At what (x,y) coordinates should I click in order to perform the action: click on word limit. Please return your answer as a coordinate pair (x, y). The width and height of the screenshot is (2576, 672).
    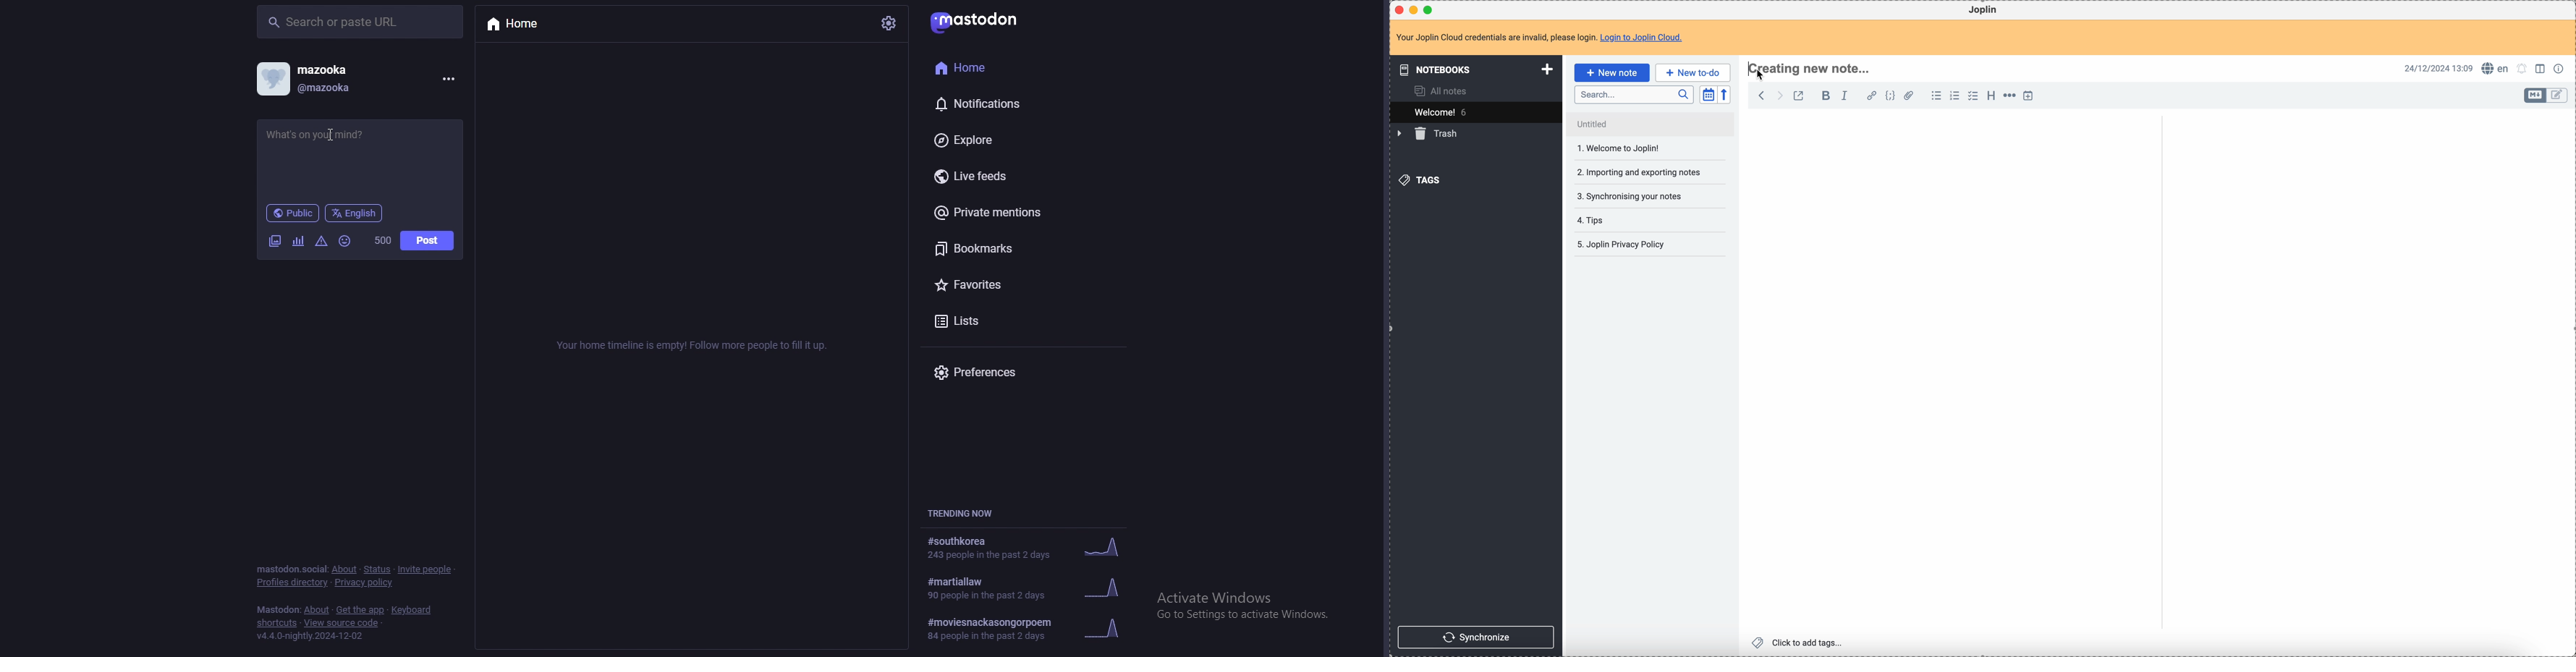
    Looking at the image, I should click on (384, 241).